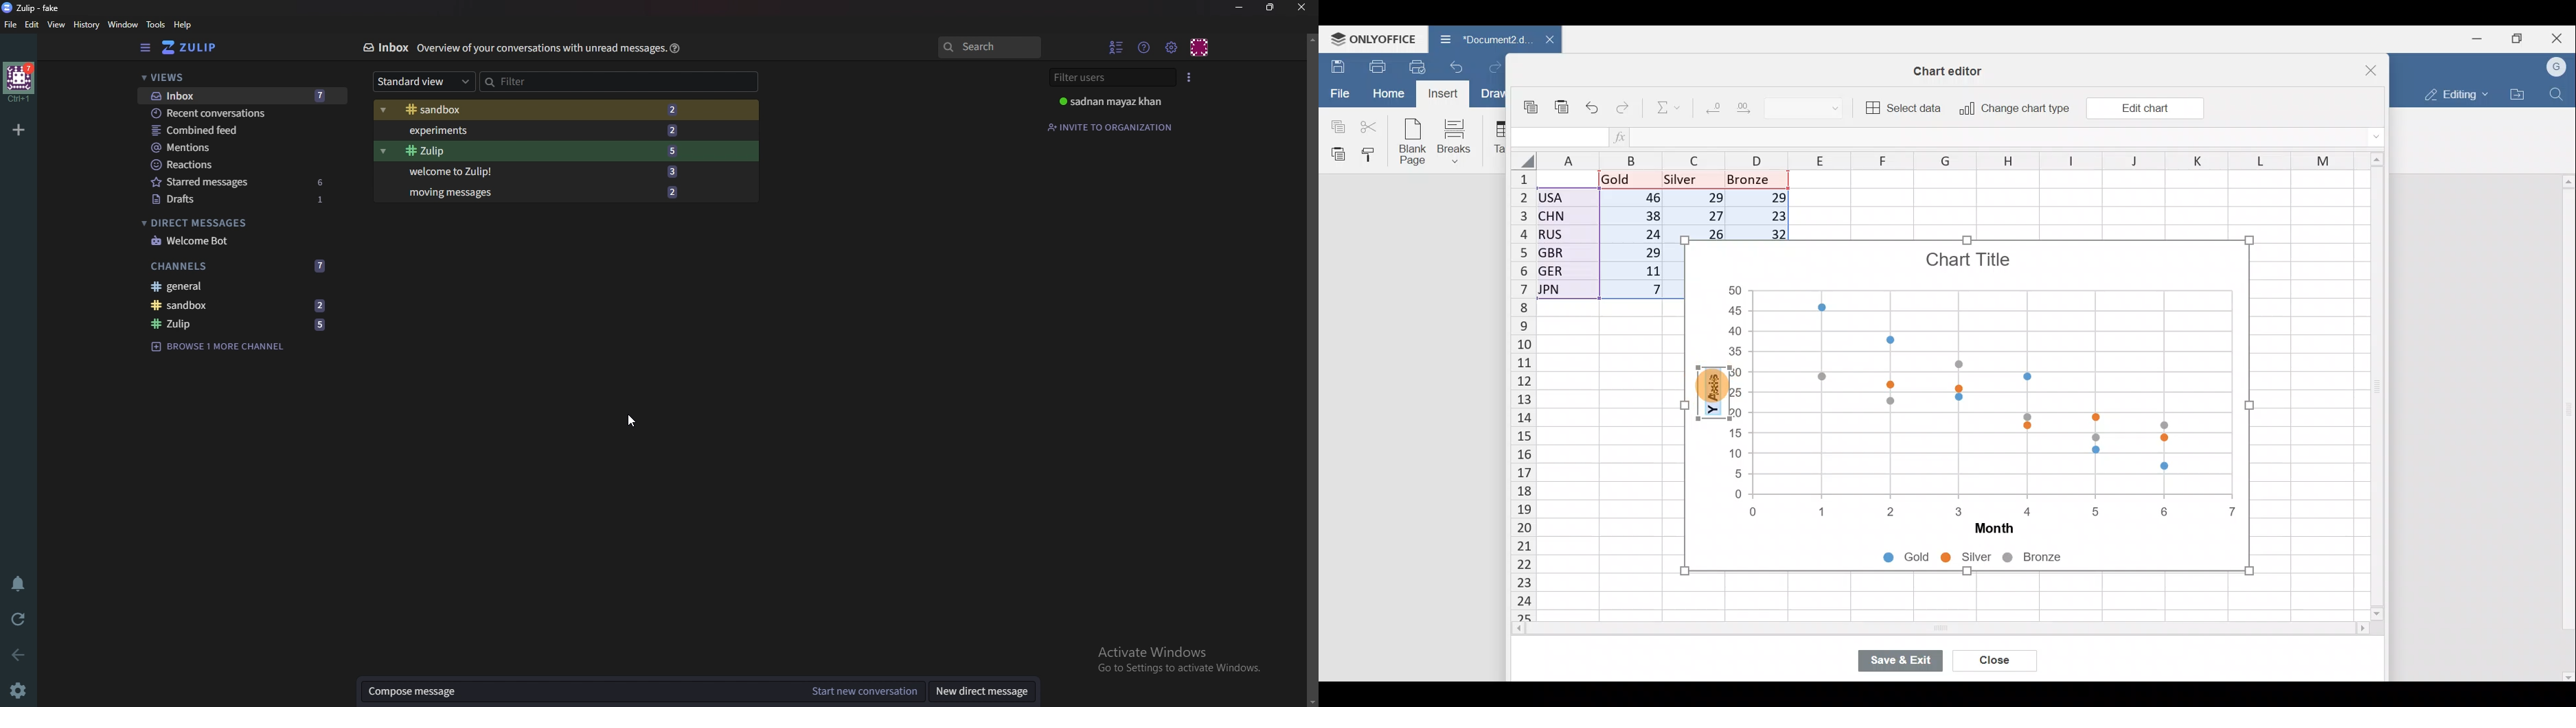 This screenshot has width=2576, height=728. Describe the element at coordinates (1988, 377) in the screenshot. I see `Chart image` at that location.